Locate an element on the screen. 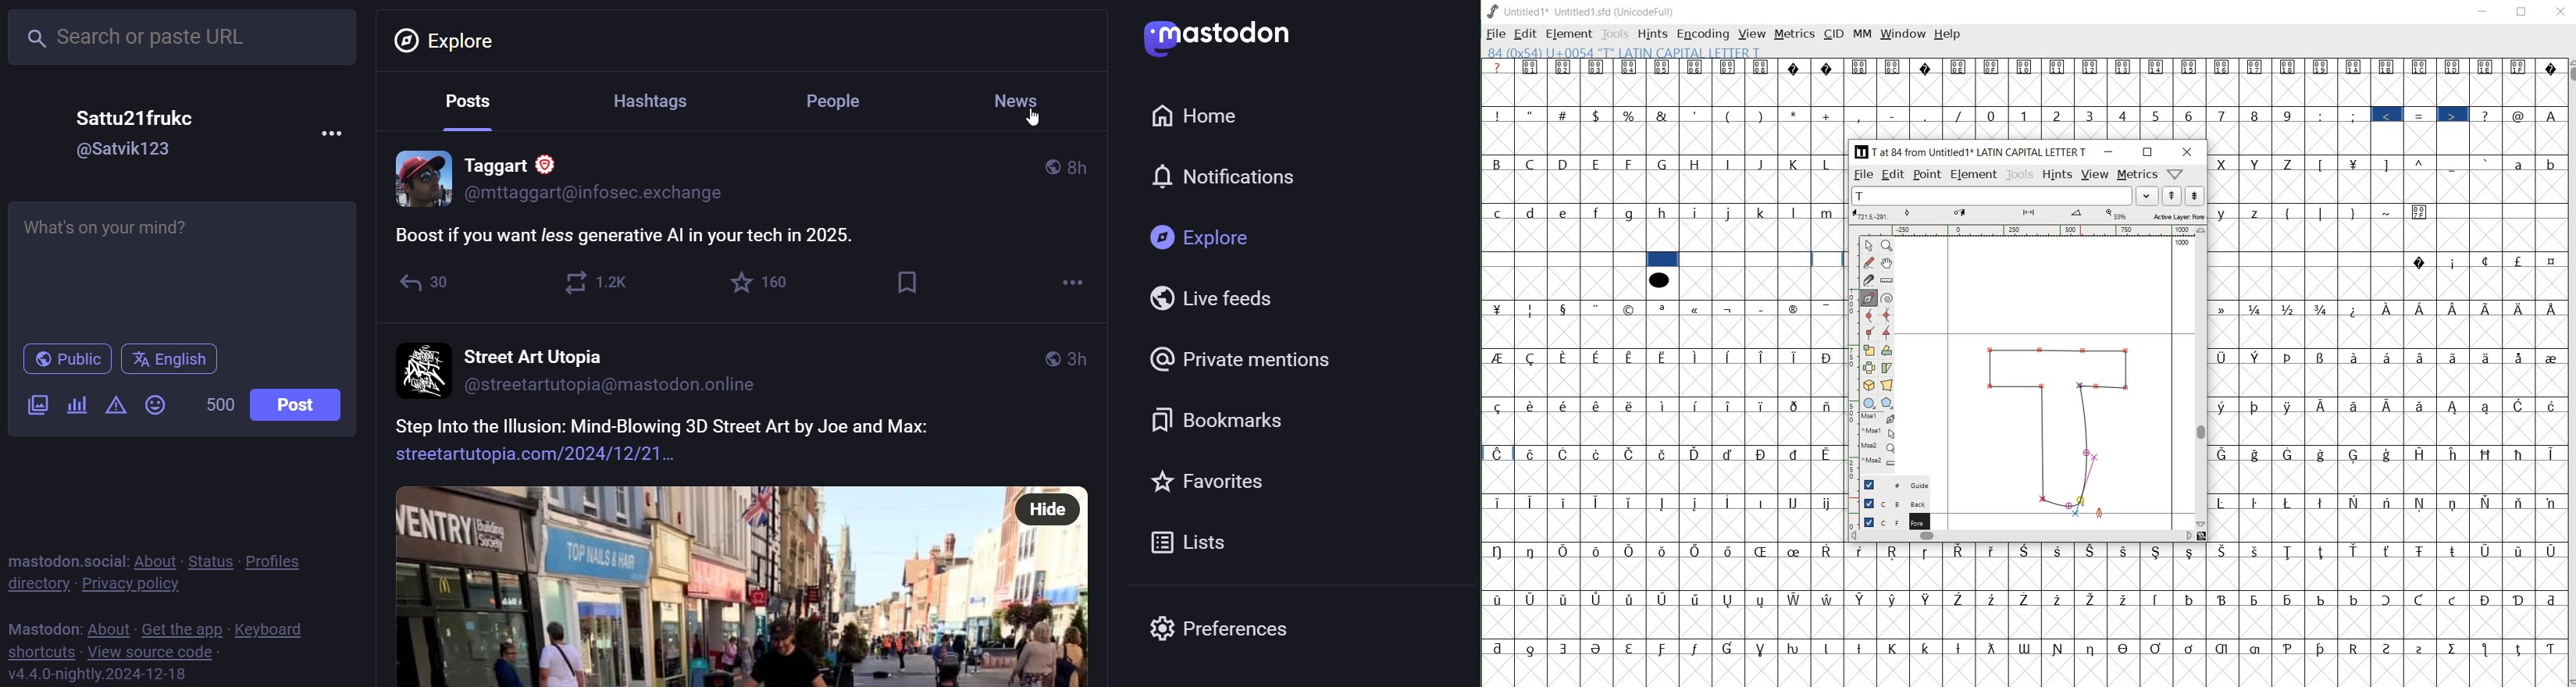  Symbol is located at coordinates (2389, 405).